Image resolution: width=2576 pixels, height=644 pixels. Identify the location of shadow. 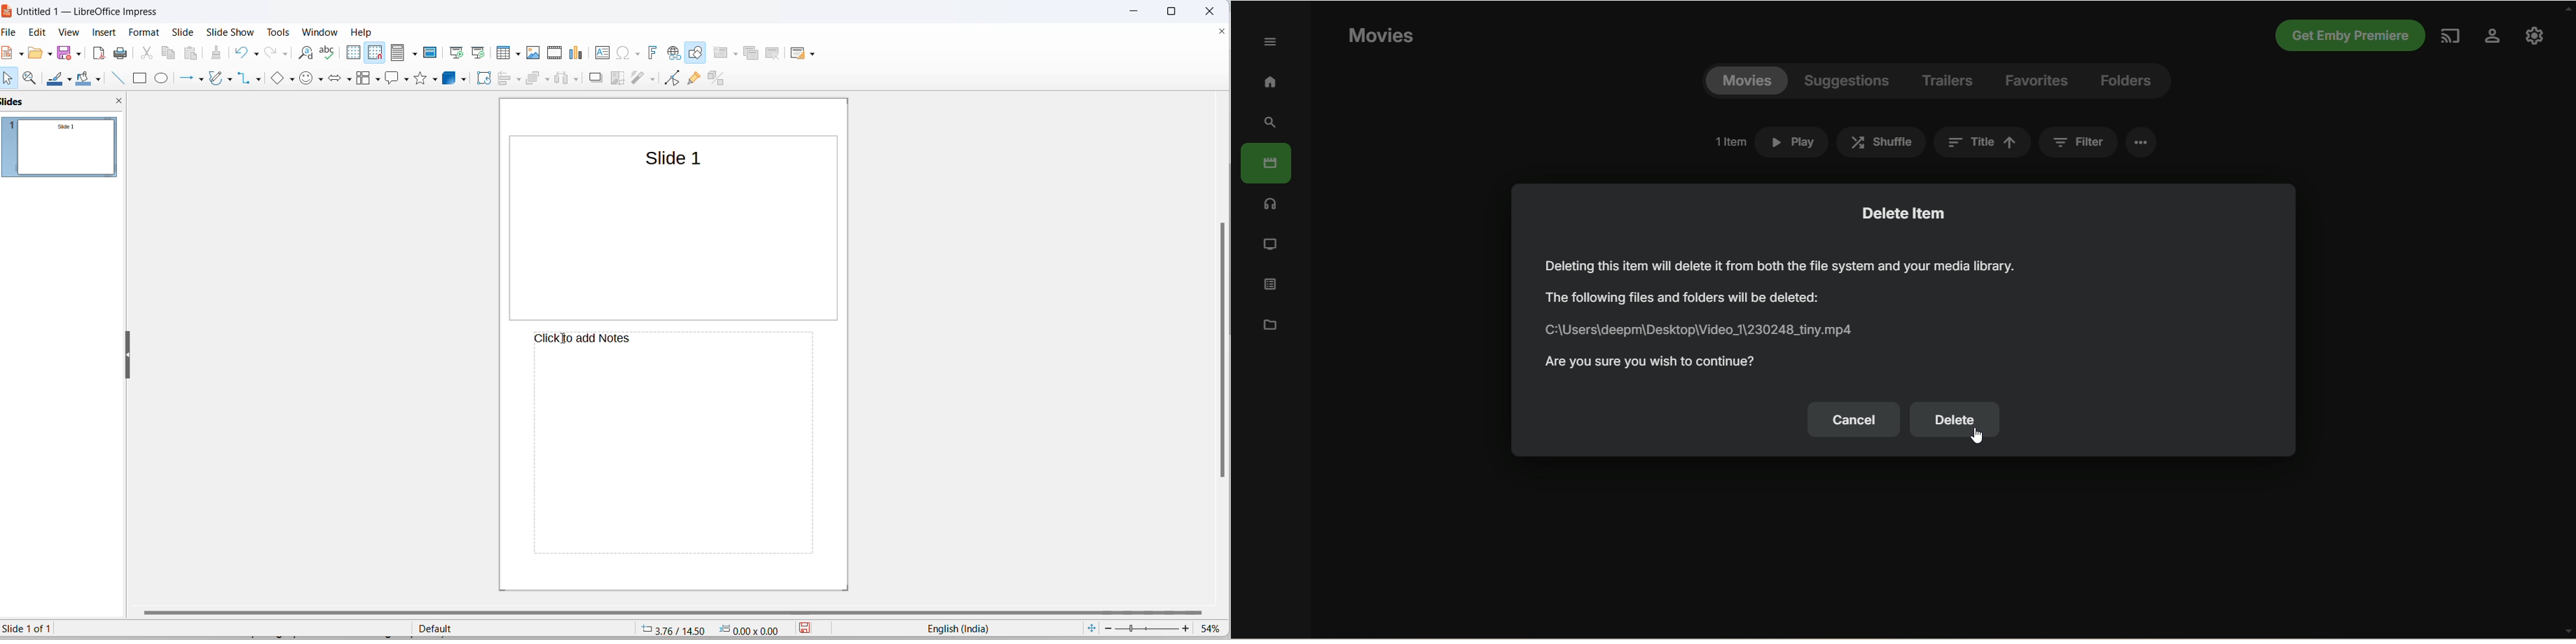
(594, 78).